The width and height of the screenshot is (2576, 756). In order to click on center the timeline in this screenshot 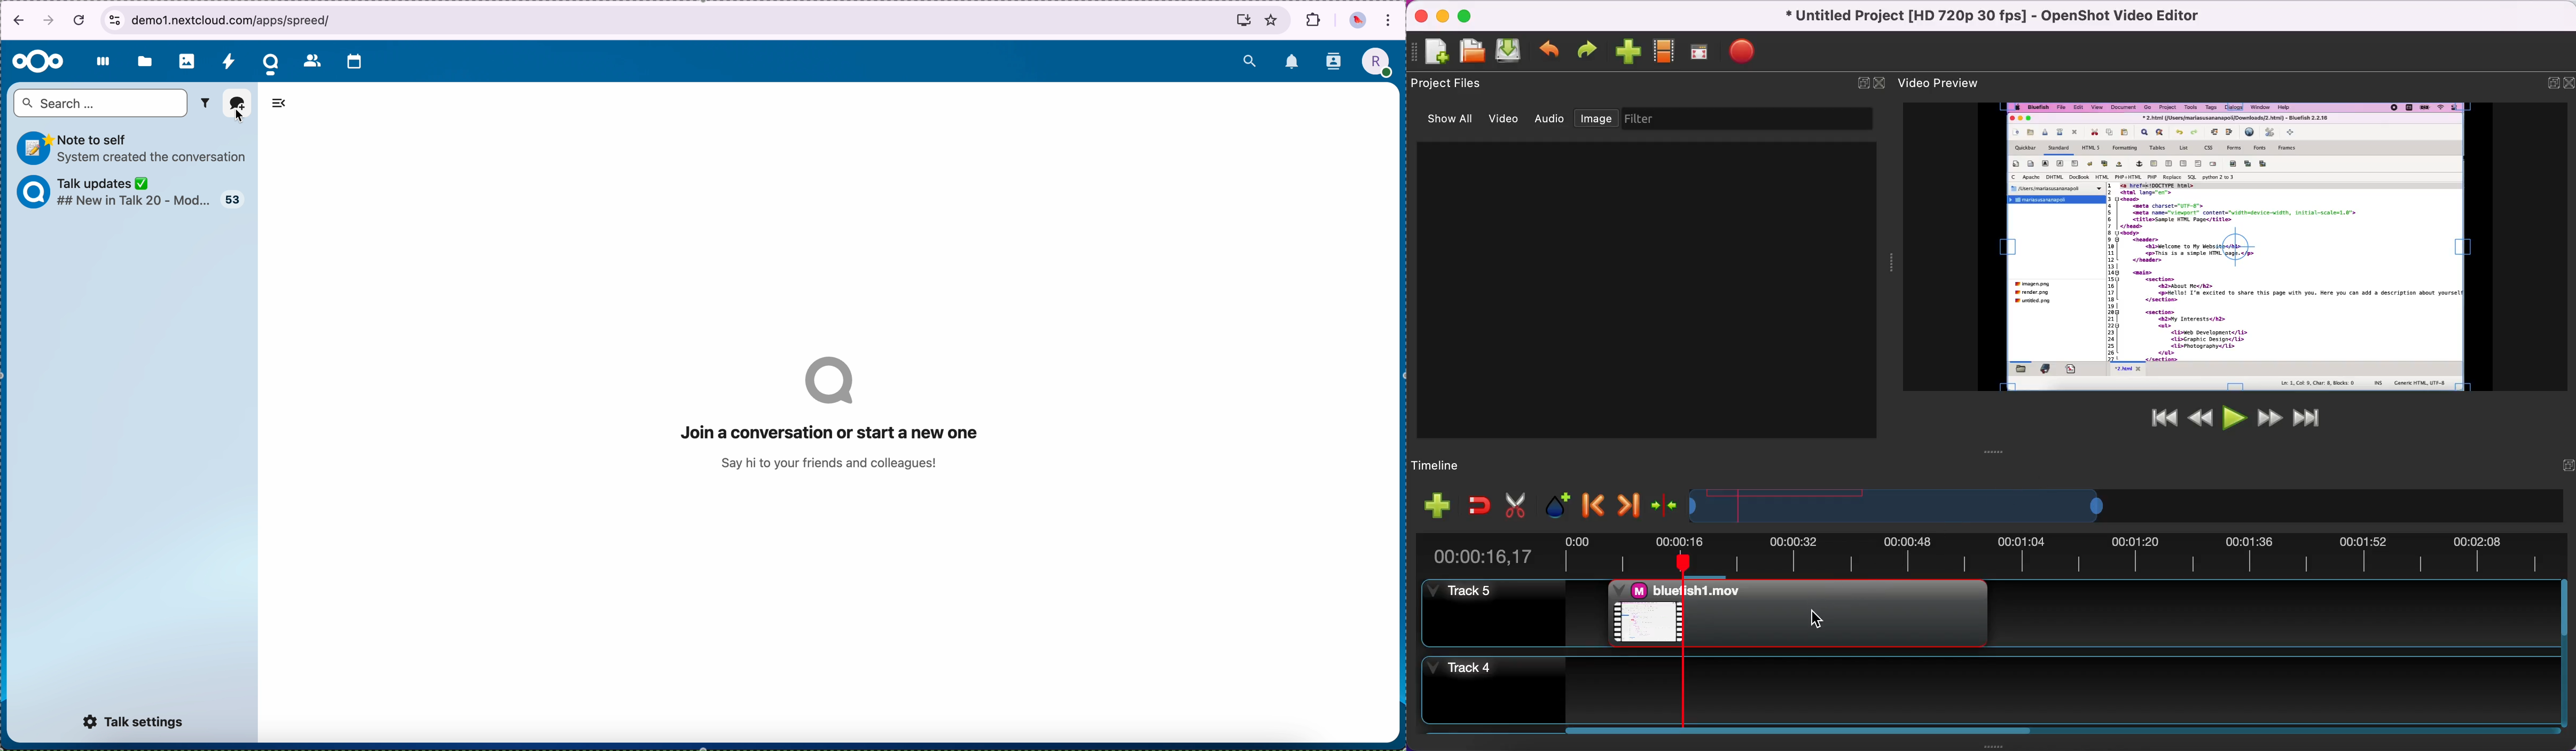, I will do `click(1662, 502)`.